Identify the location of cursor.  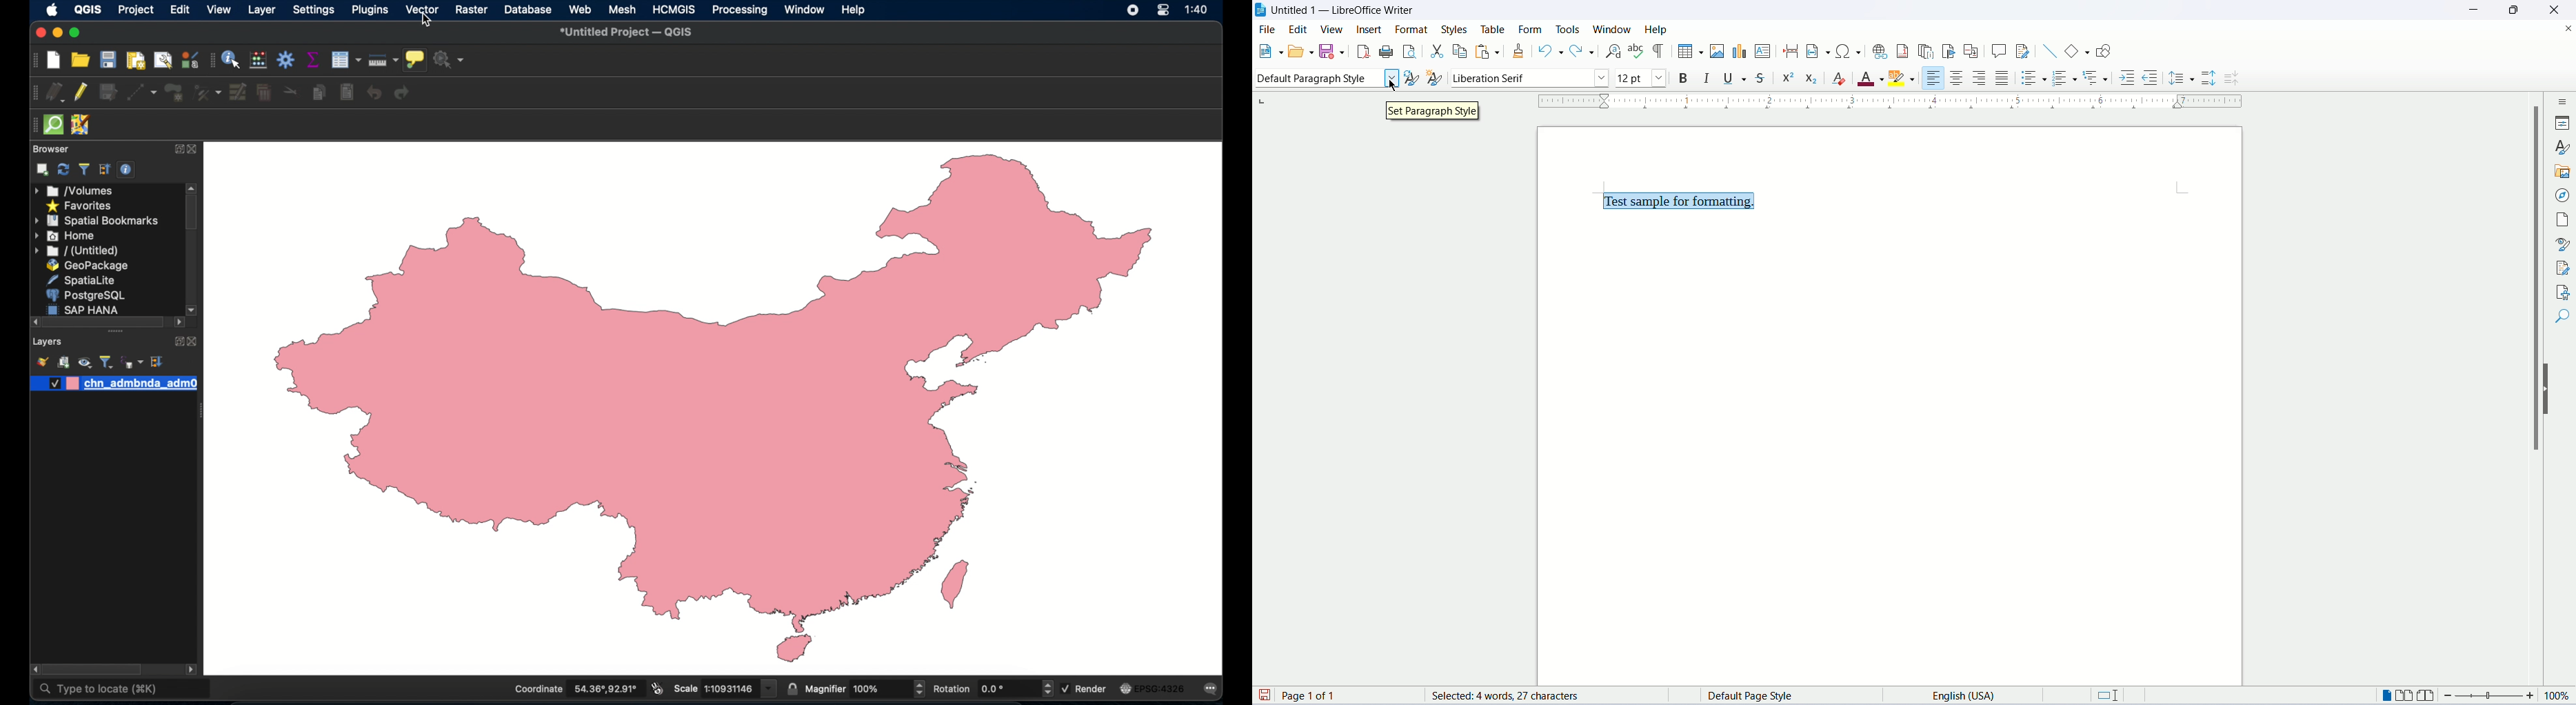
(1398, 89).